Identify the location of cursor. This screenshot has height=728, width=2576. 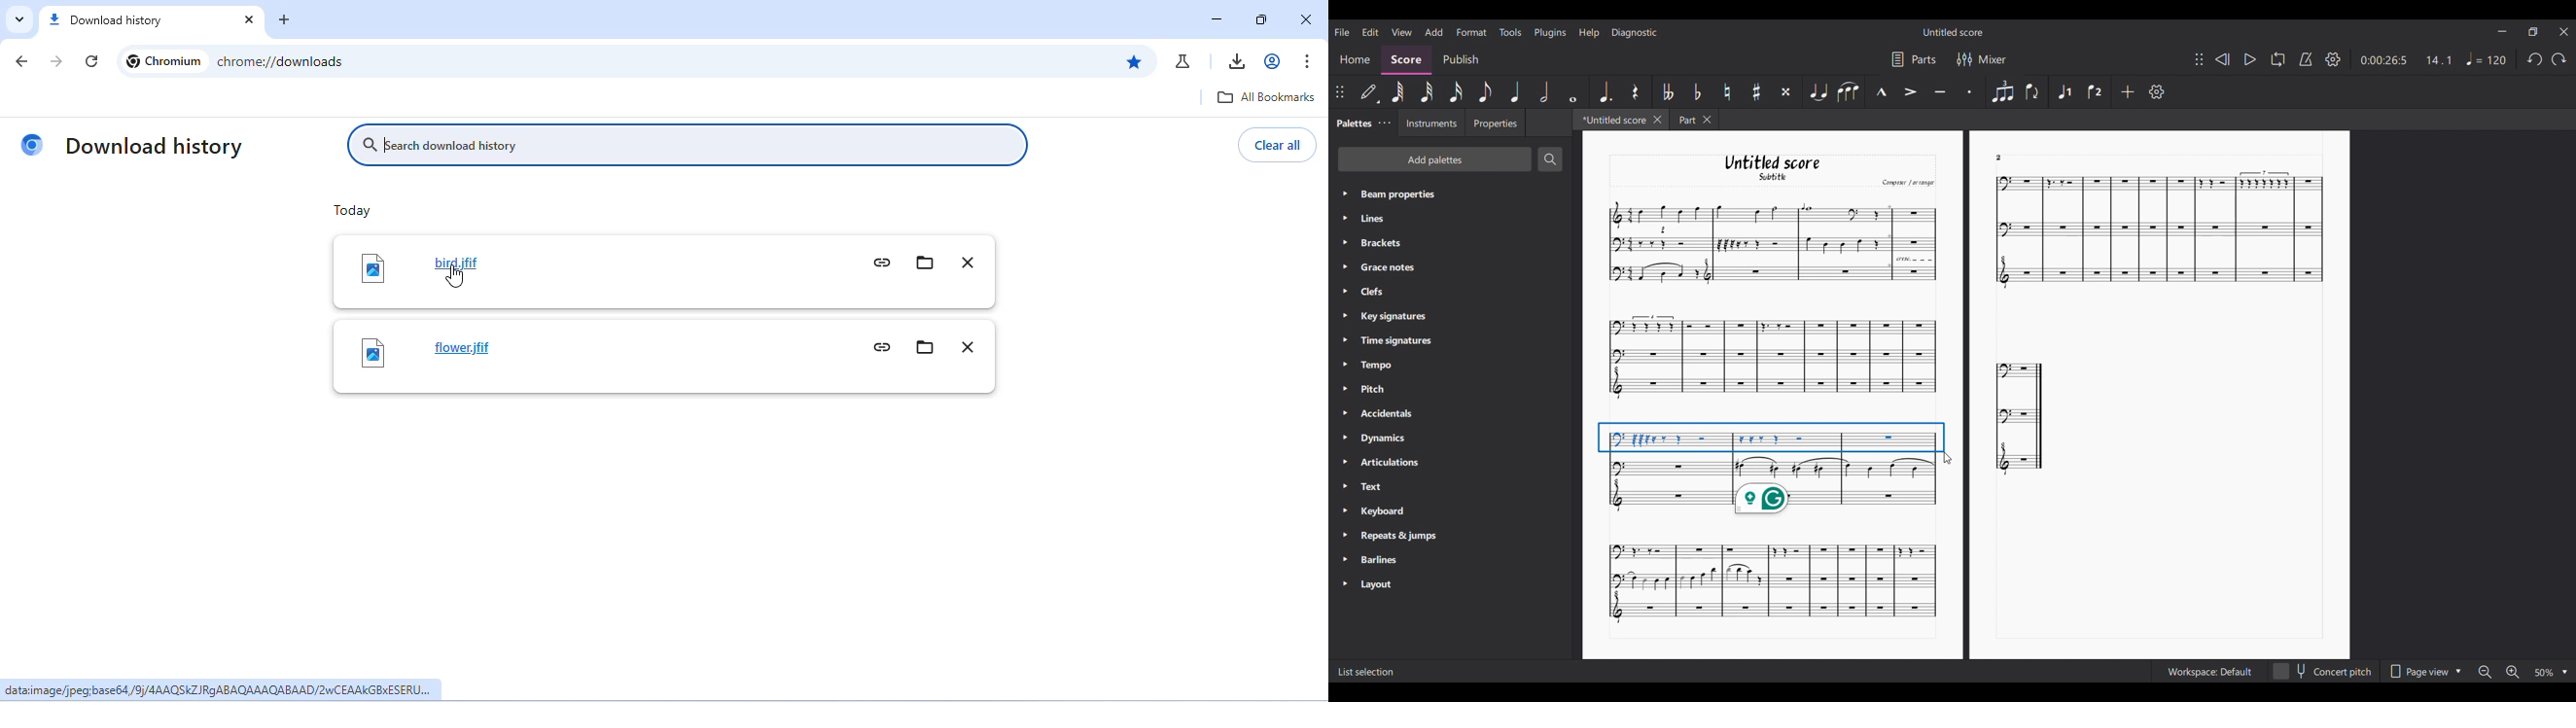
(1949, 460).